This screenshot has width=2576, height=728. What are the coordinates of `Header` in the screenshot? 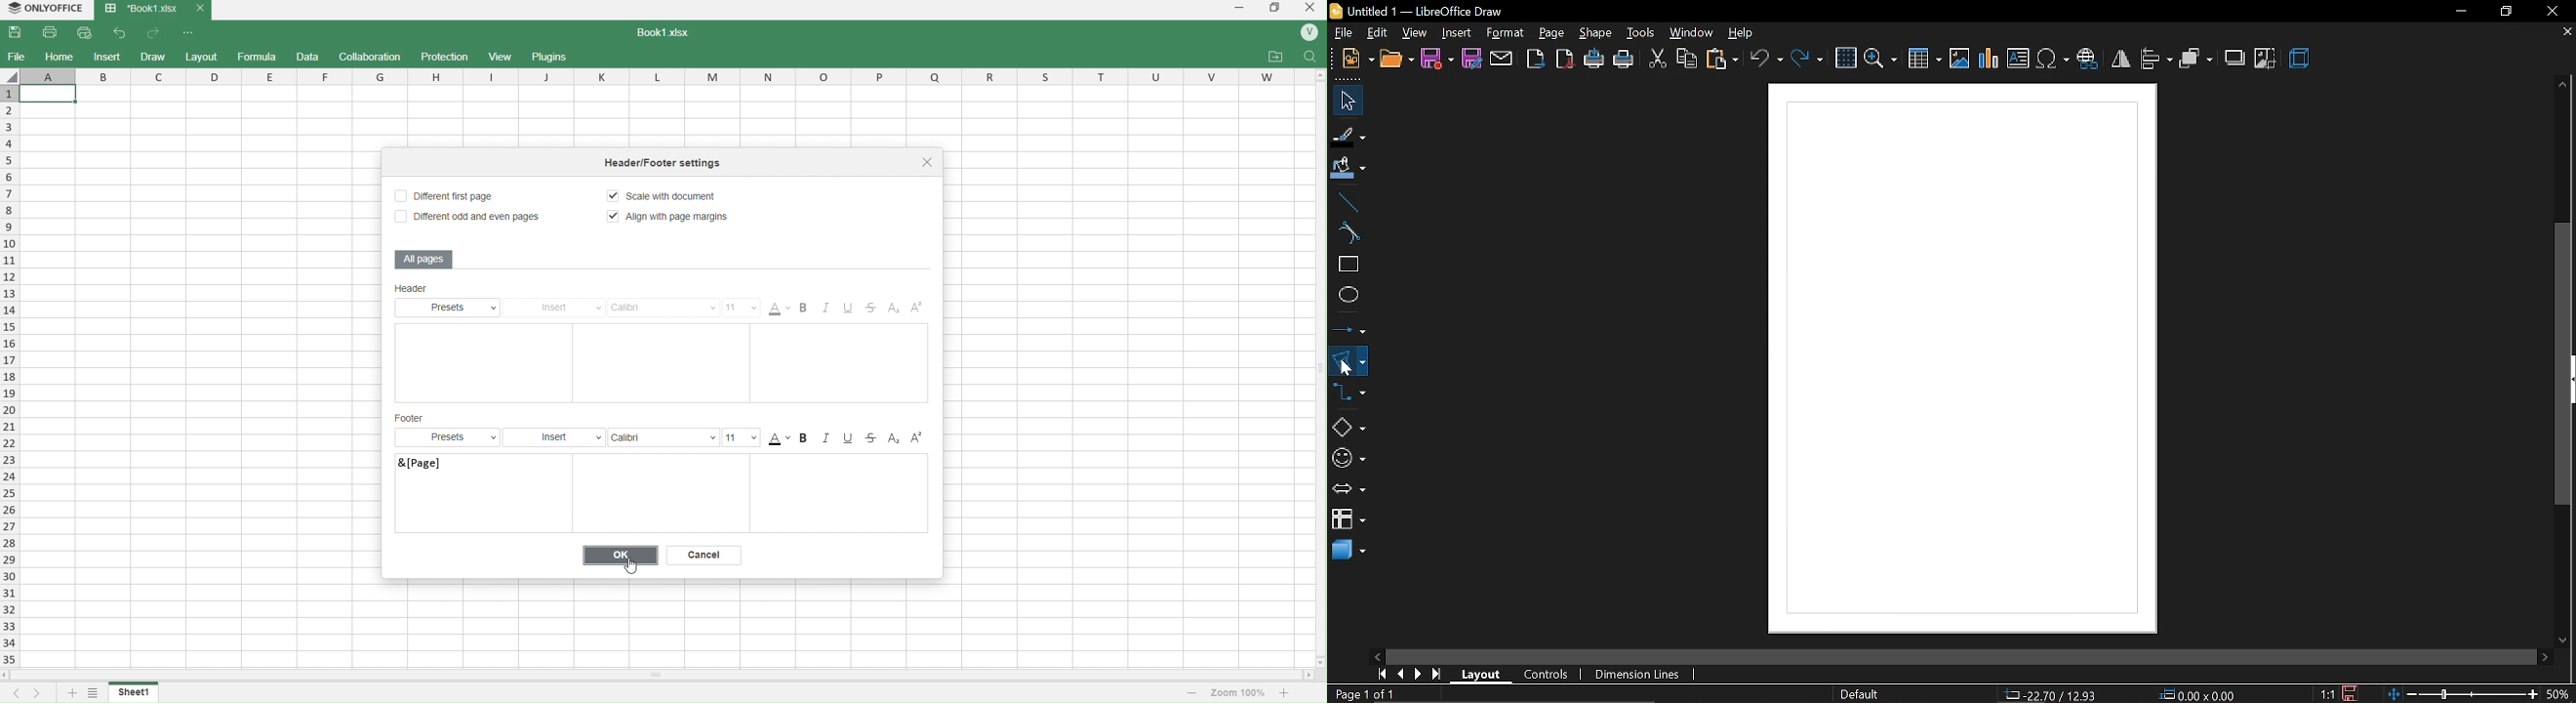 It's located at (442, 290).